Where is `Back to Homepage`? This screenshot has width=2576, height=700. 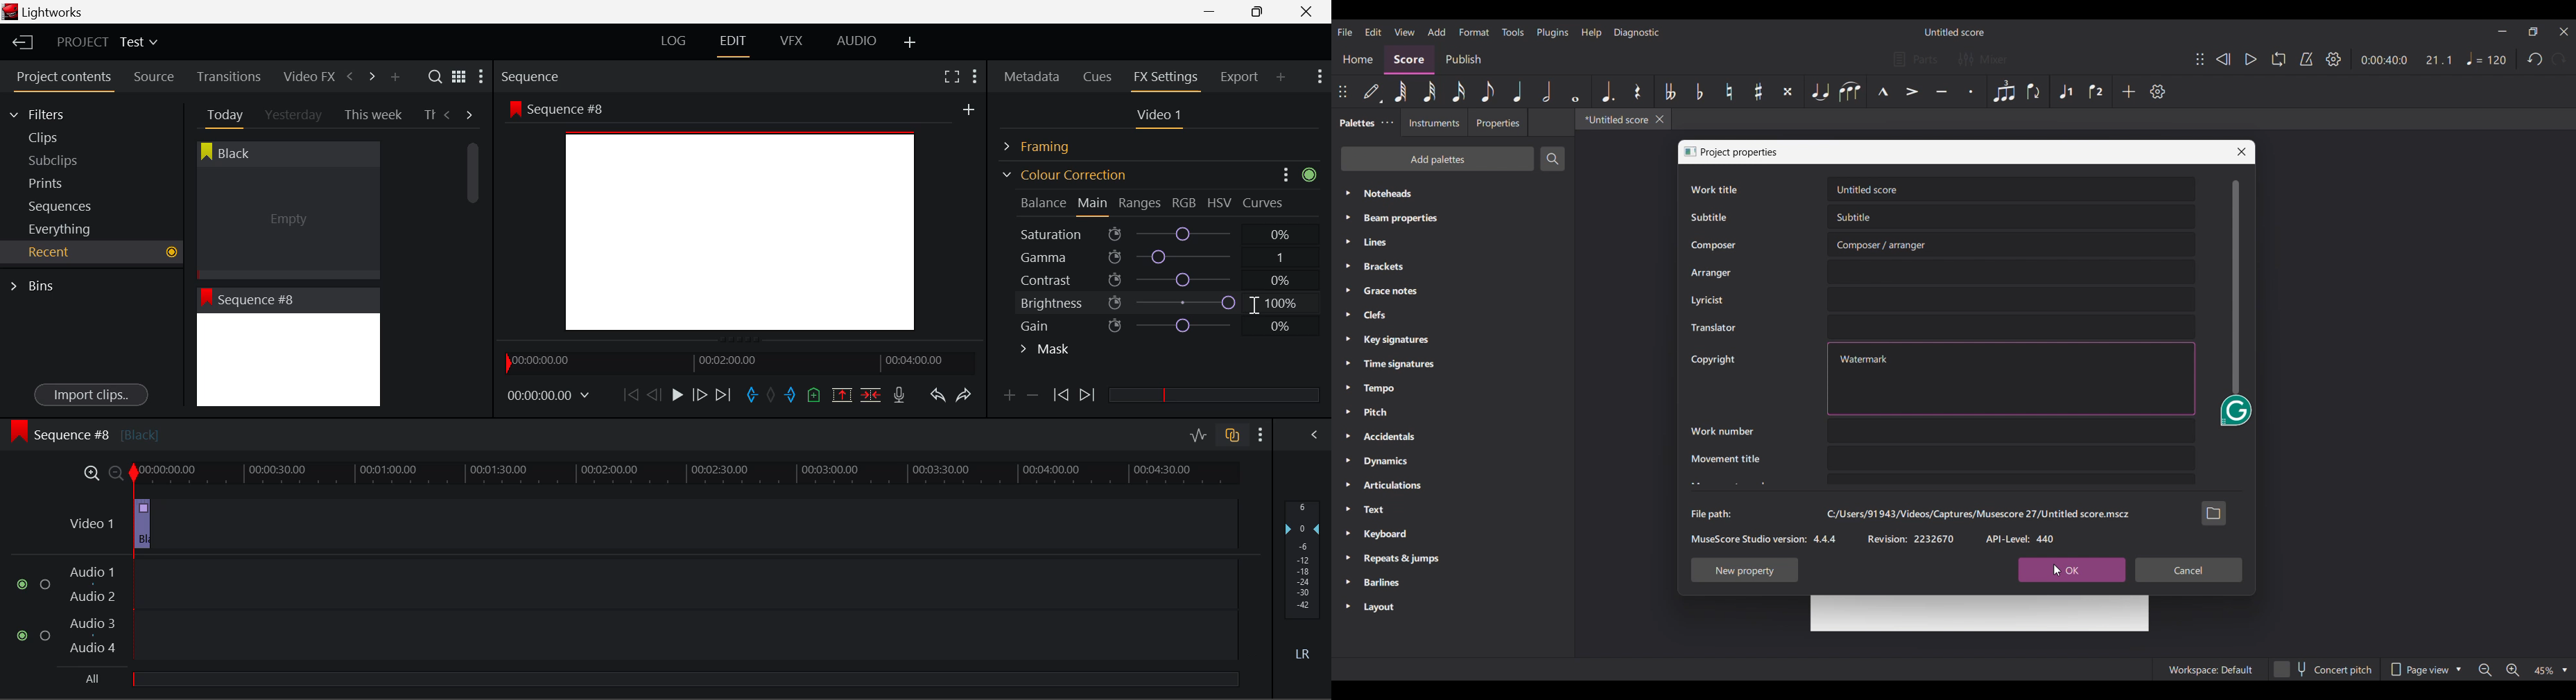 Back to Homepage is located at coordinates (18, 43).